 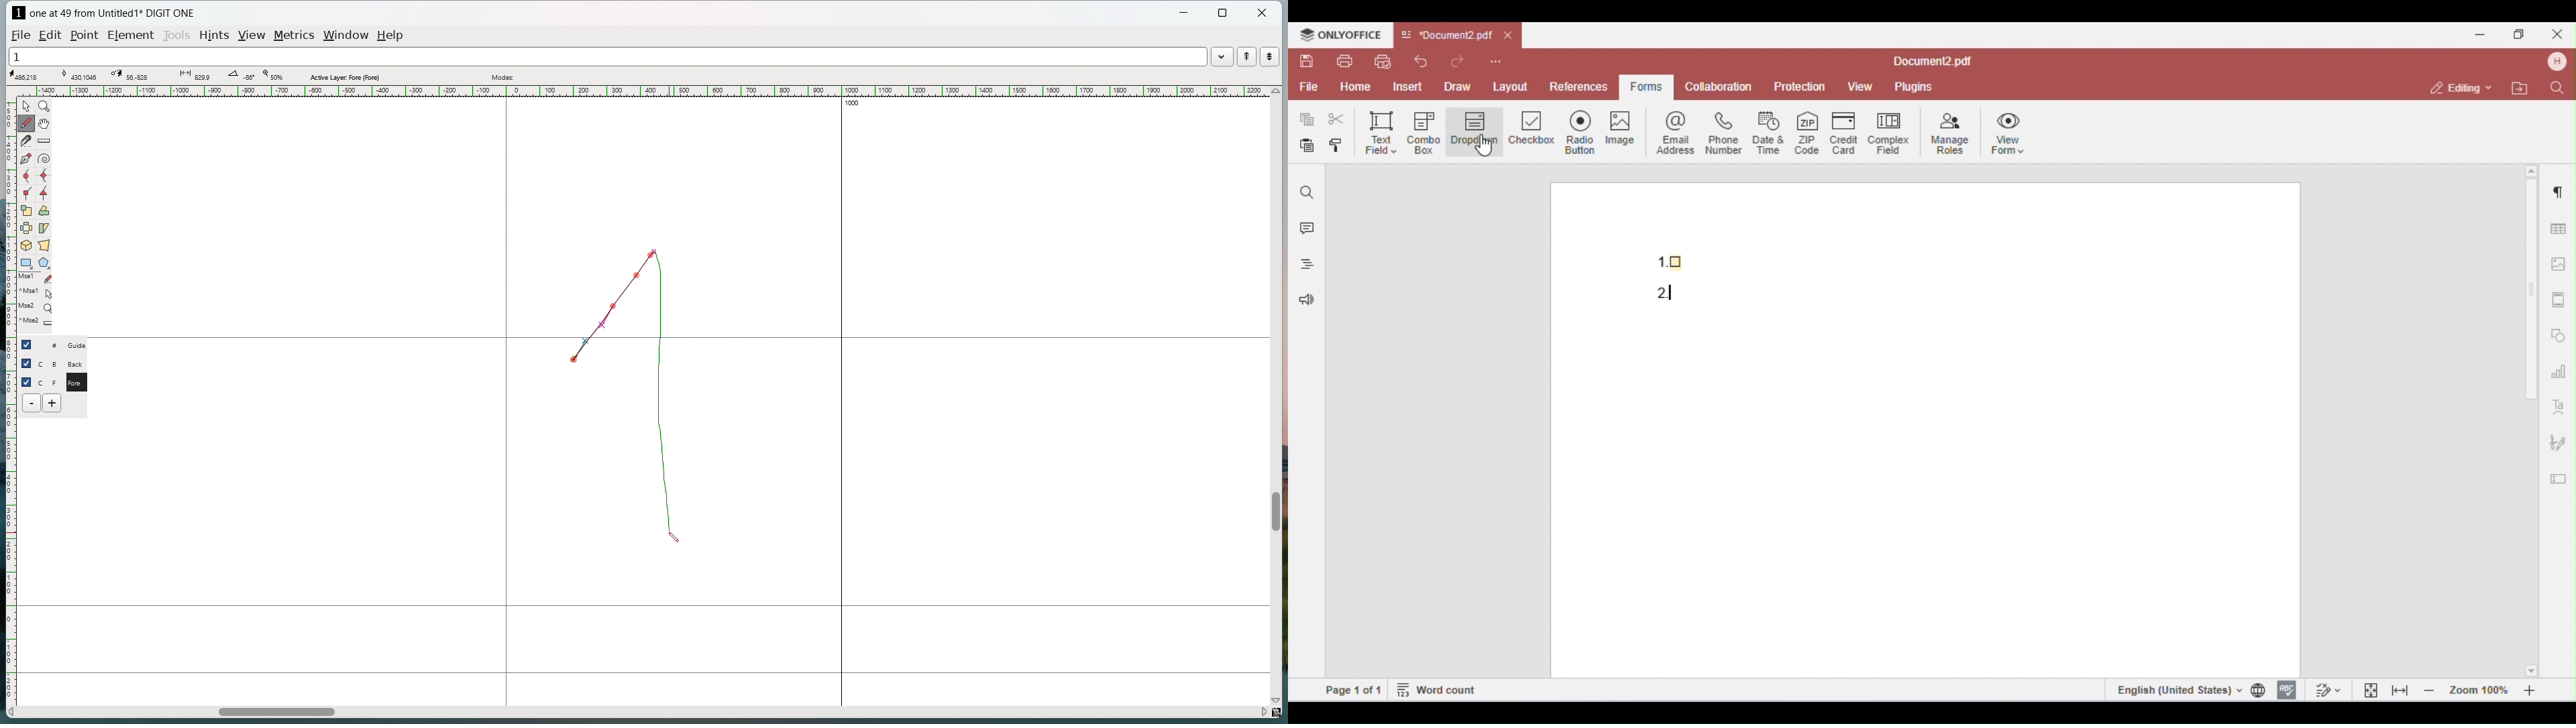 I want to click on Active layer fore, so click(x=345, y=76).